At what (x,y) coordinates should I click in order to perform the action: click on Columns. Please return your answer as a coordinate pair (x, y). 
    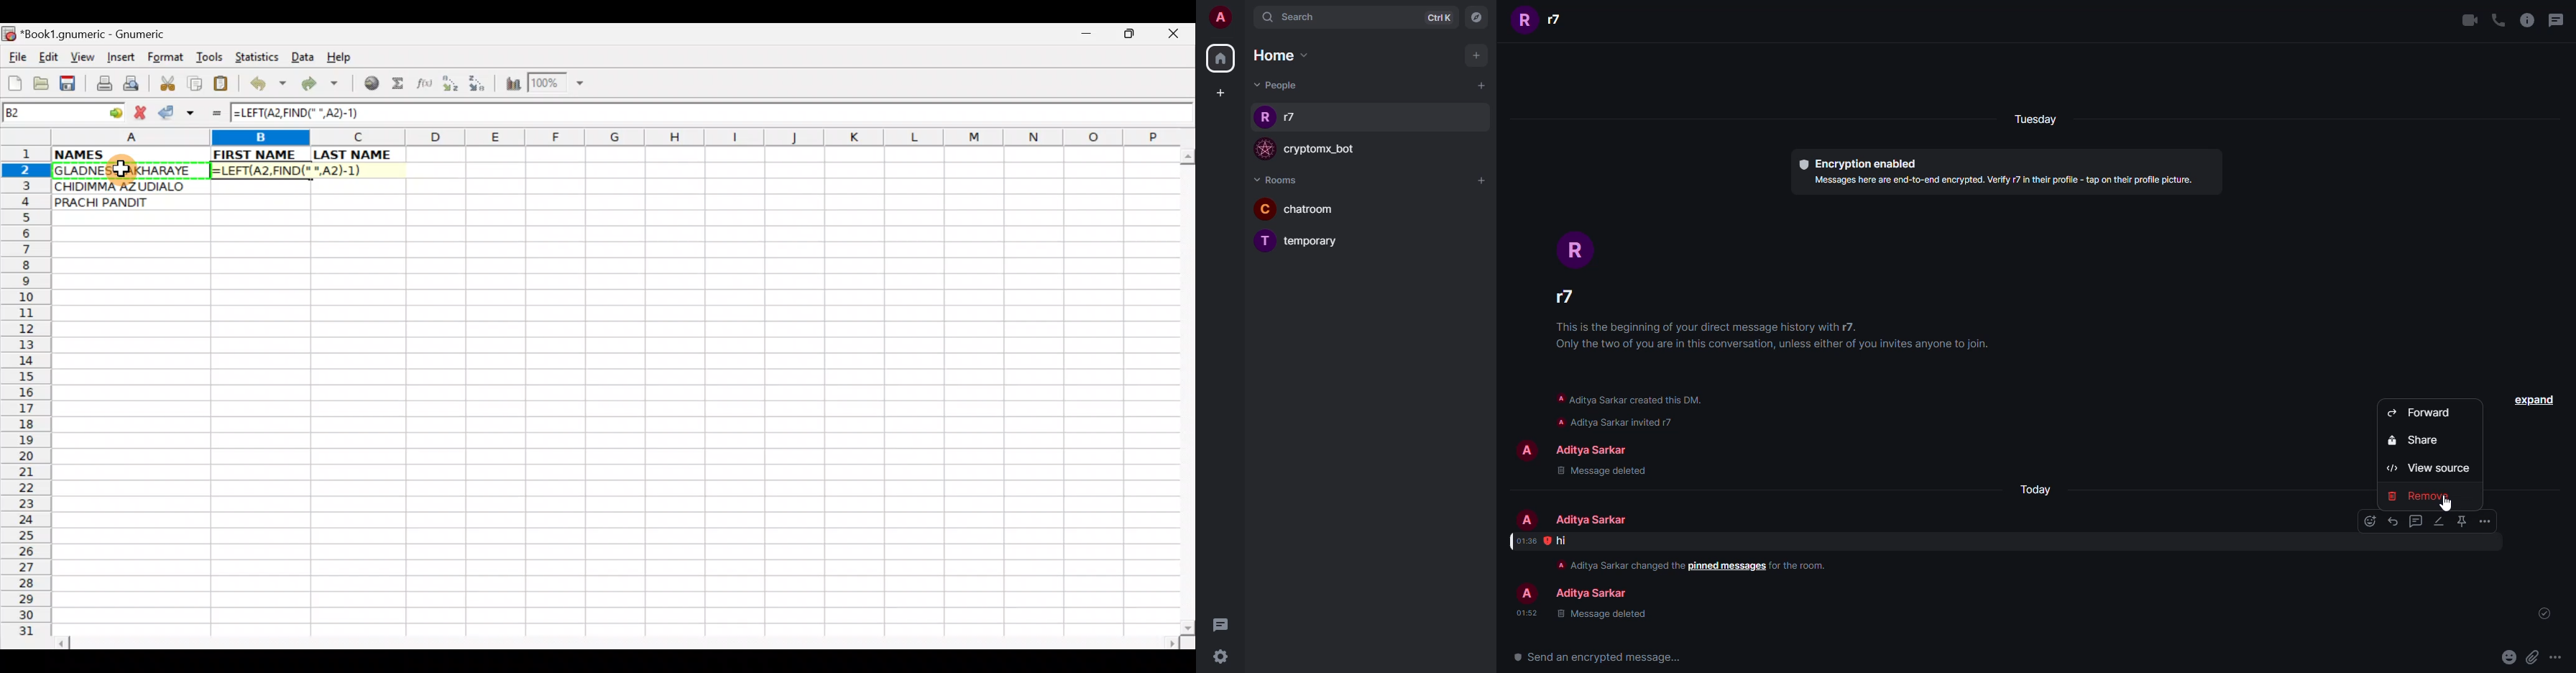
    Looking at the image, I should click on (609, 137).